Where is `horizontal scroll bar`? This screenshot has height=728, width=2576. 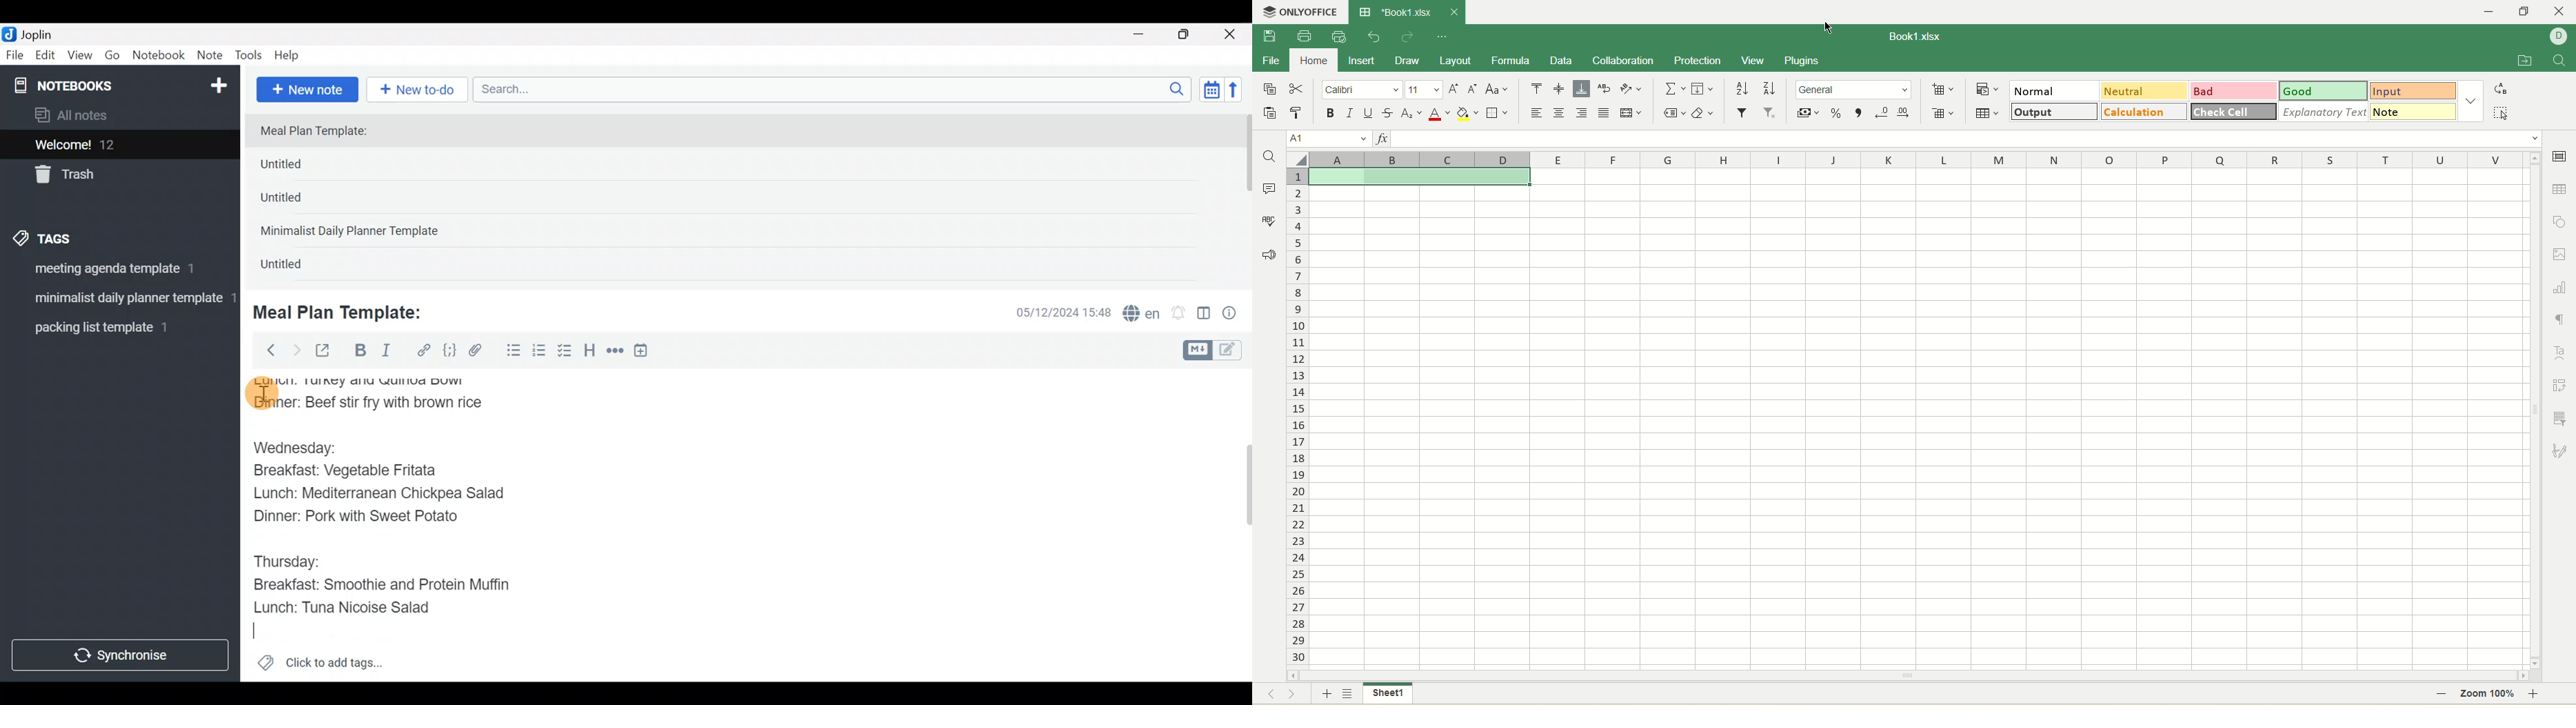
horizontal scroll bar is located at coordinates (1909, 676).